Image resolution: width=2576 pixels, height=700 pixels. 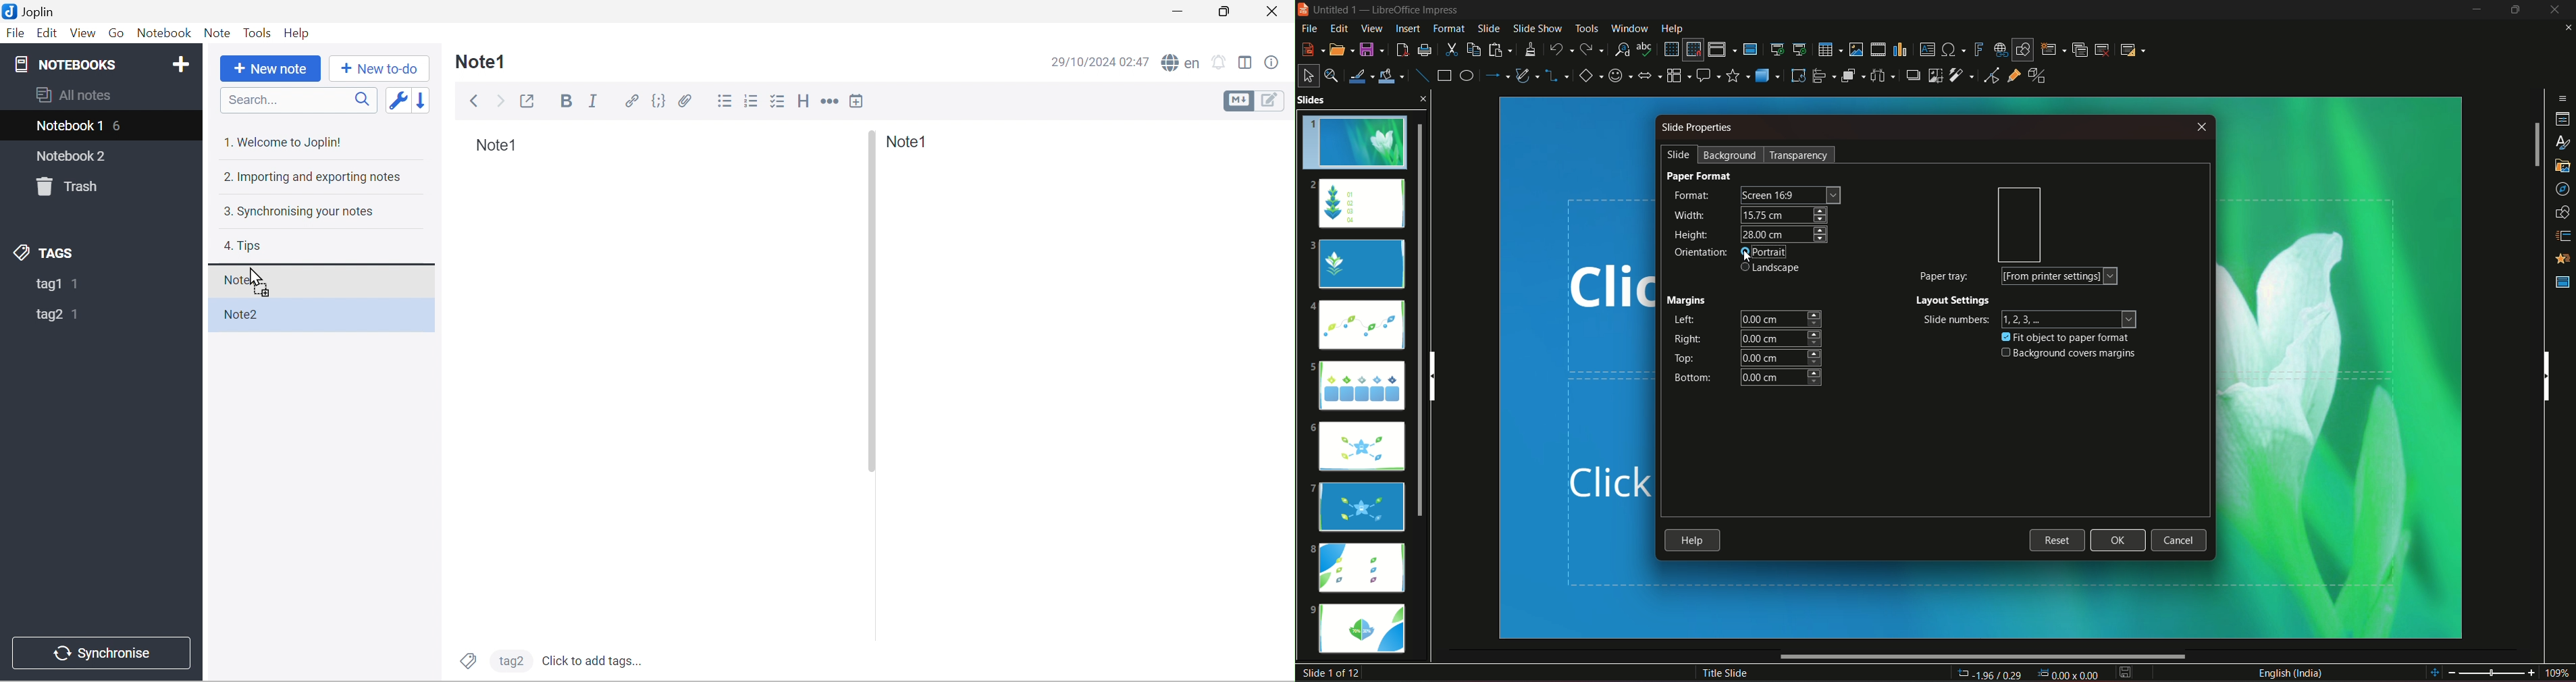 What do you see at coordinates (1312, 48) in the screenshot?
I see `new` at bounding box center [1312, 48].